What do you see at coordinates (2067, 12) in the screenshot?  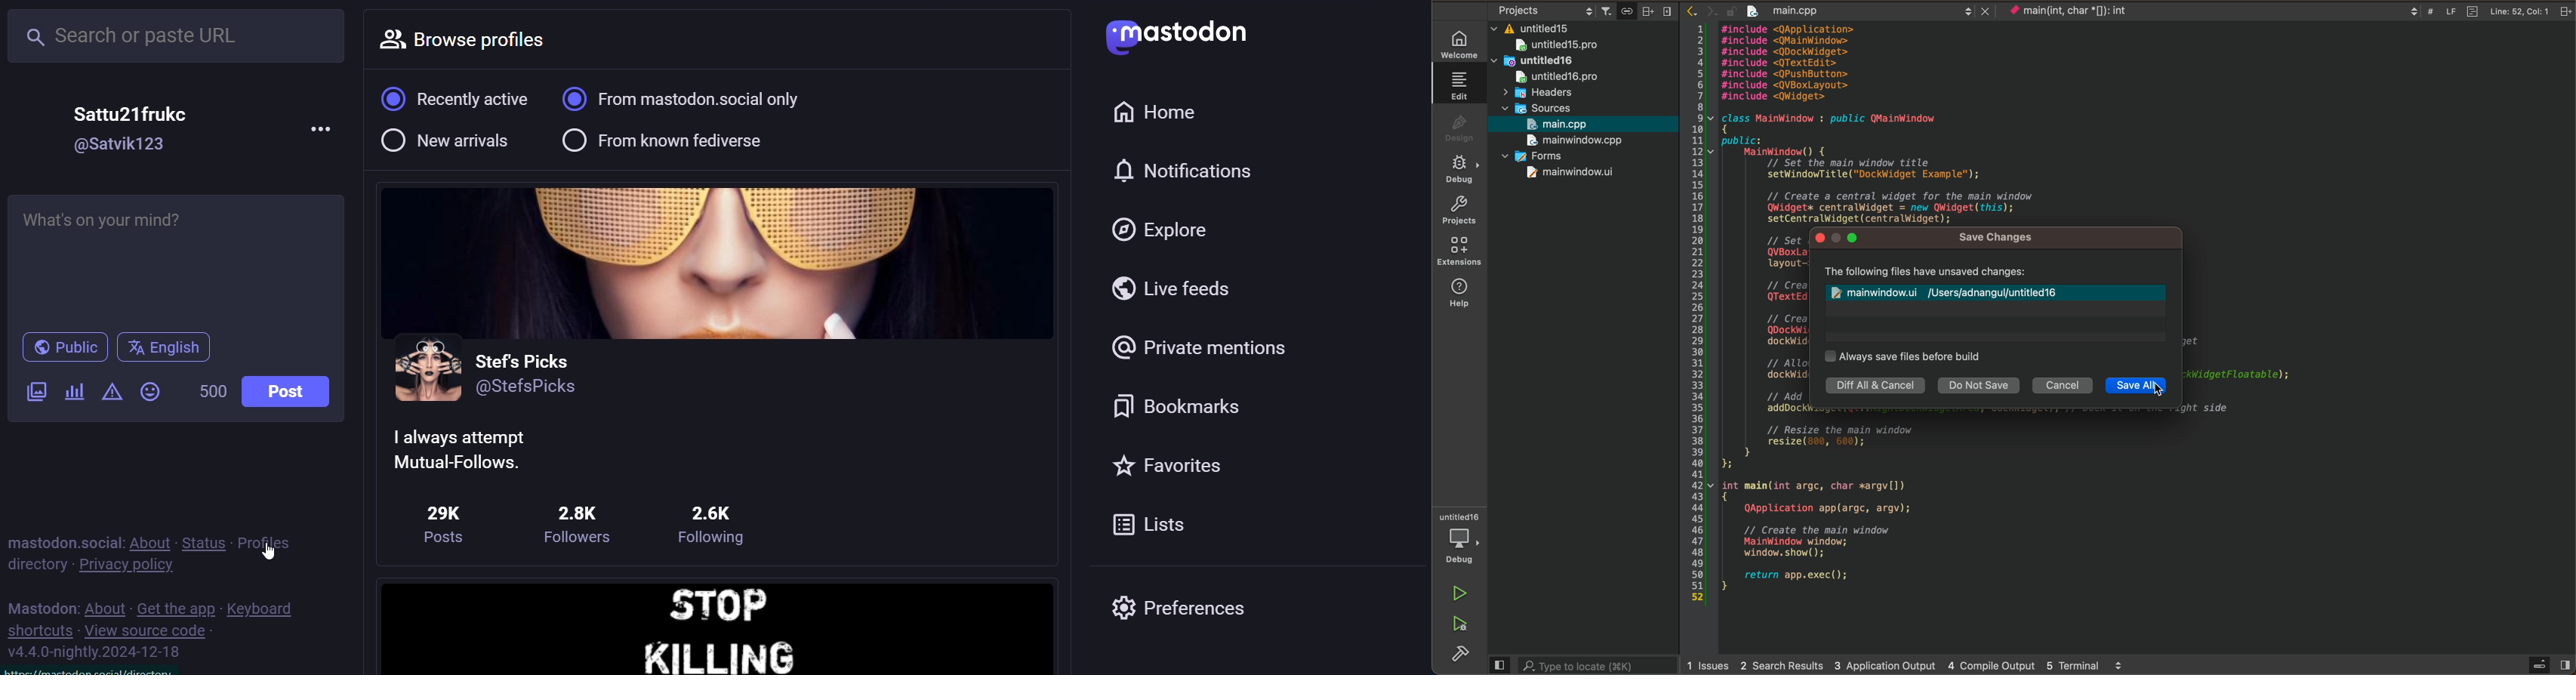 I see `current context` at bounding box center [2067, 12].